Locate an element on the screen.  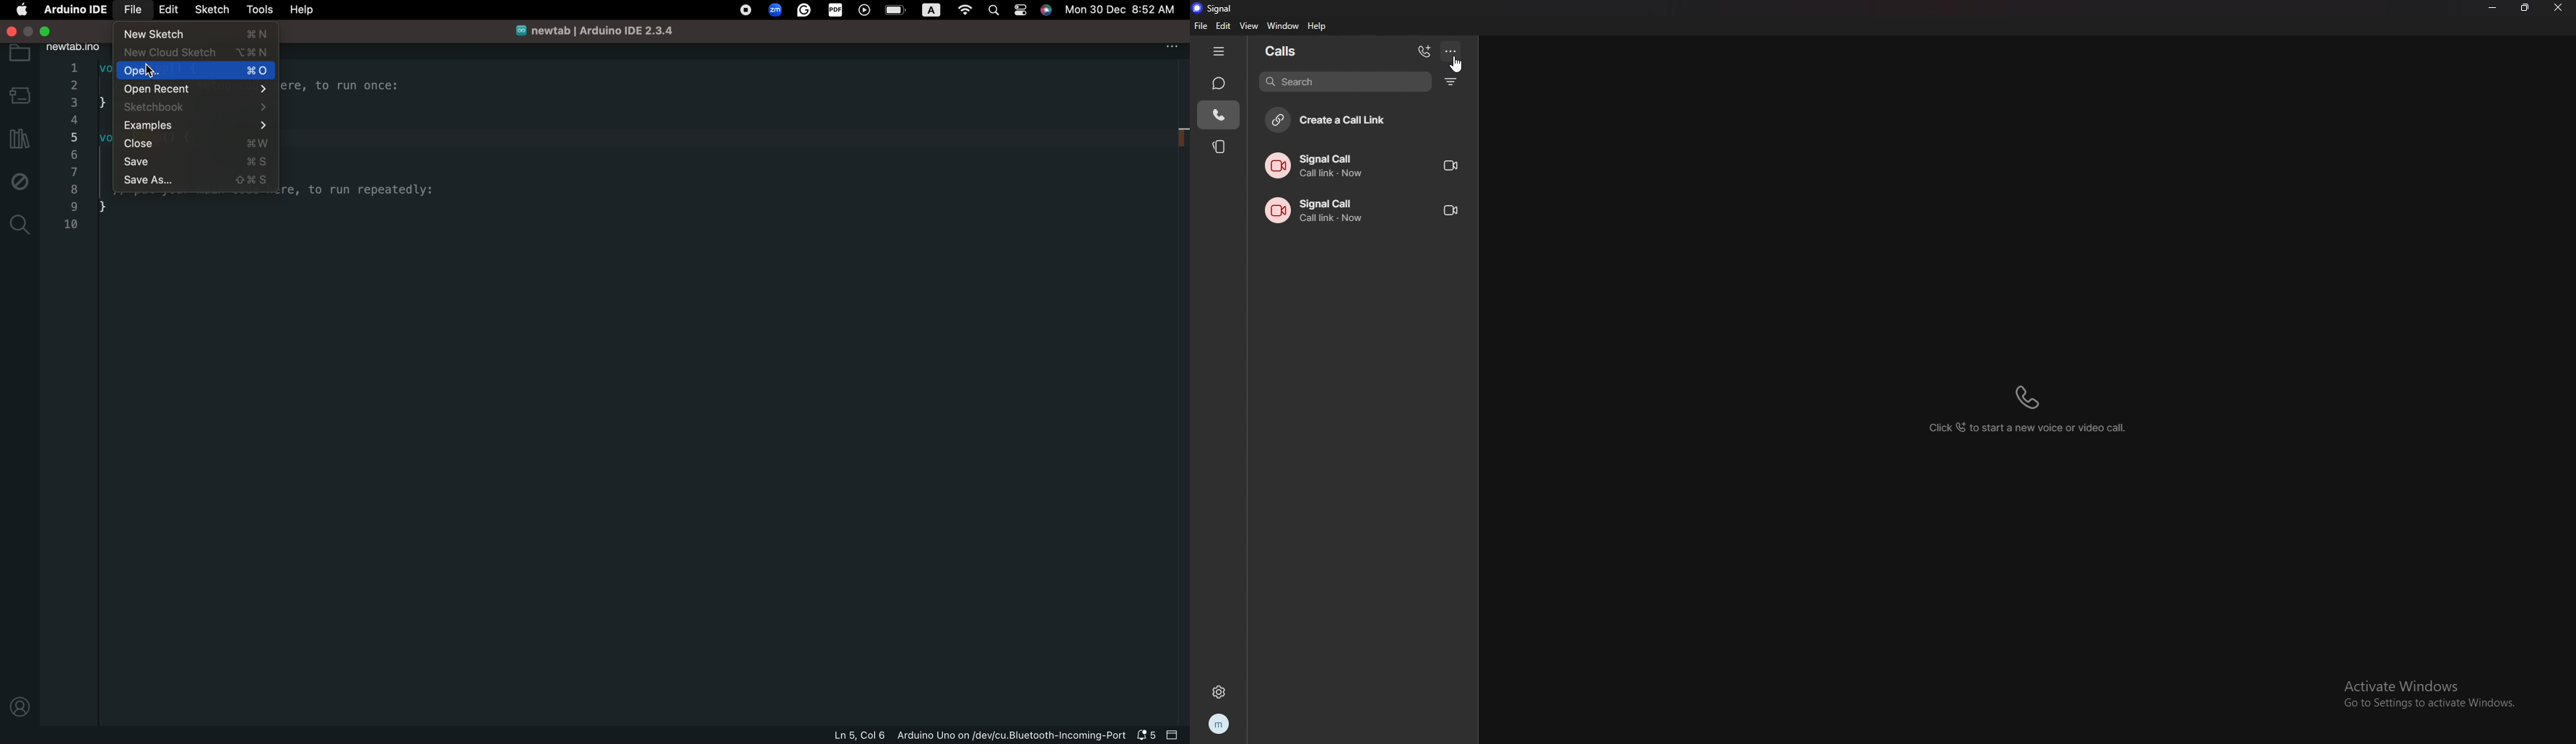
wifi is located at coordinates (967, 11).